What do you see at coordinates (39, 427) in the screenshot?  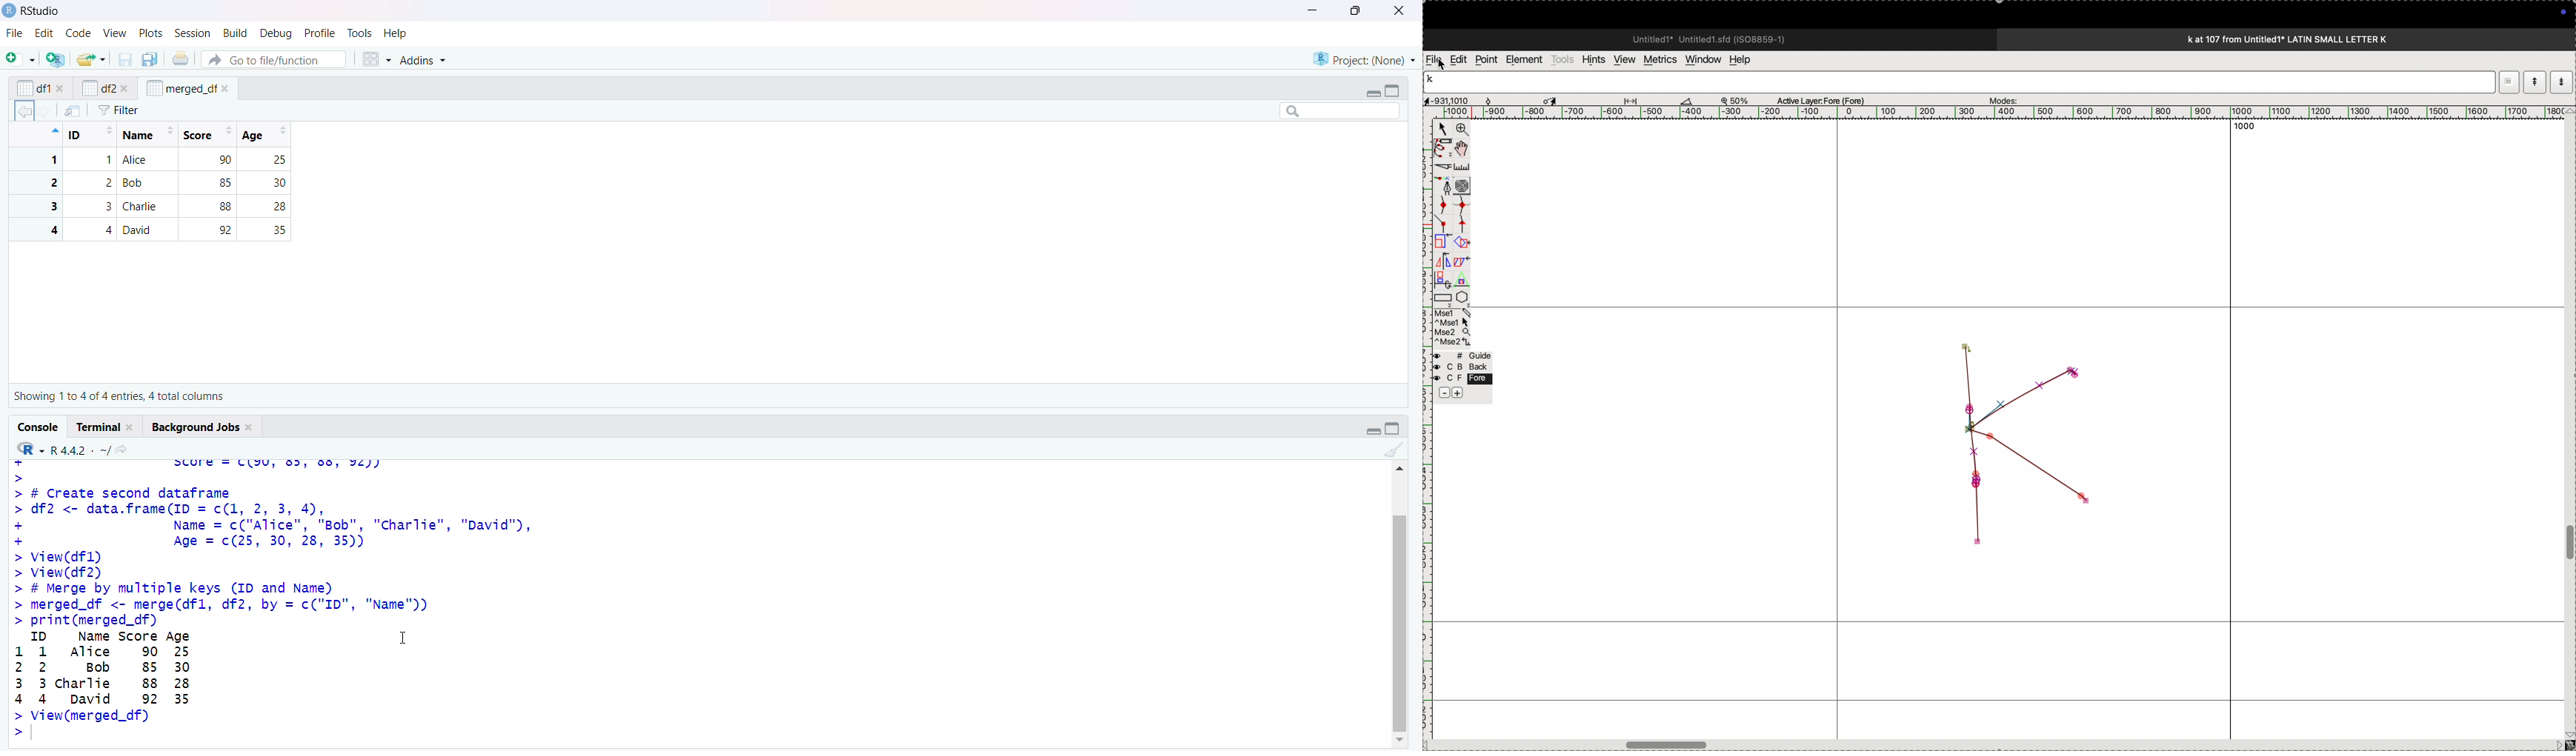 I see `Console` at bounding box center [39, 427].